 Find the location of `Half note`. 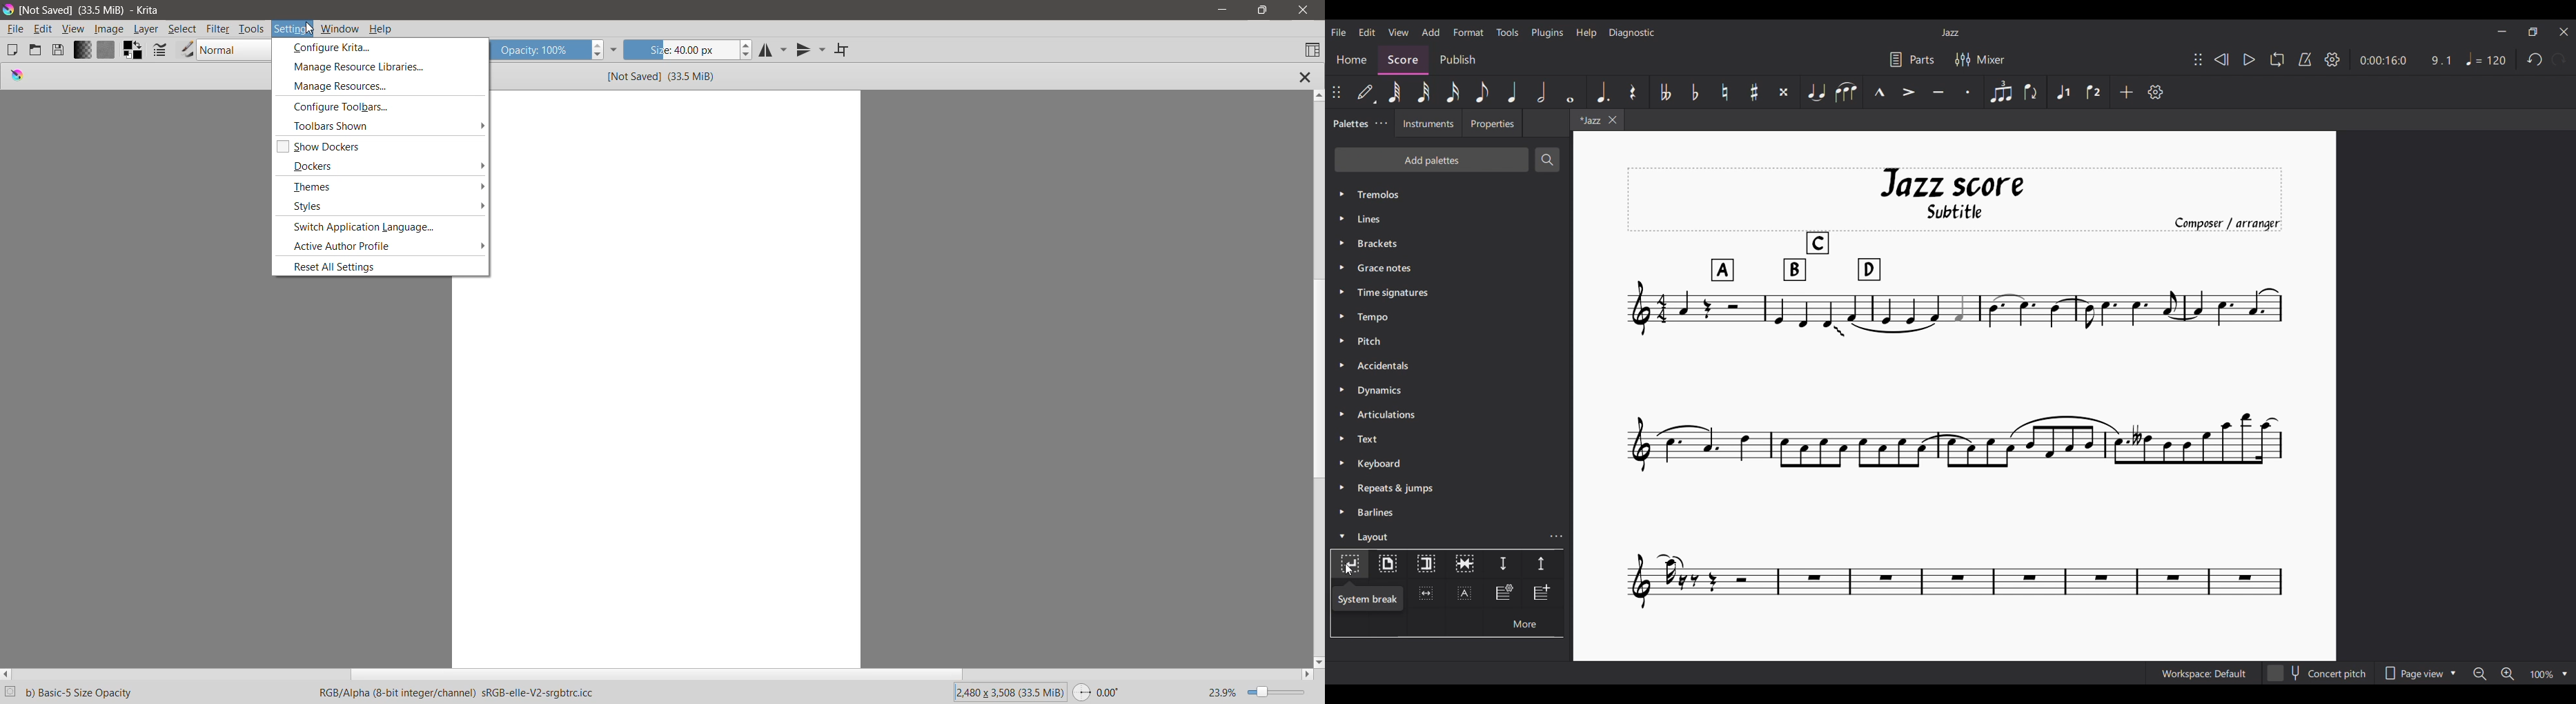

Half note is located at coordinates (1541, 92).